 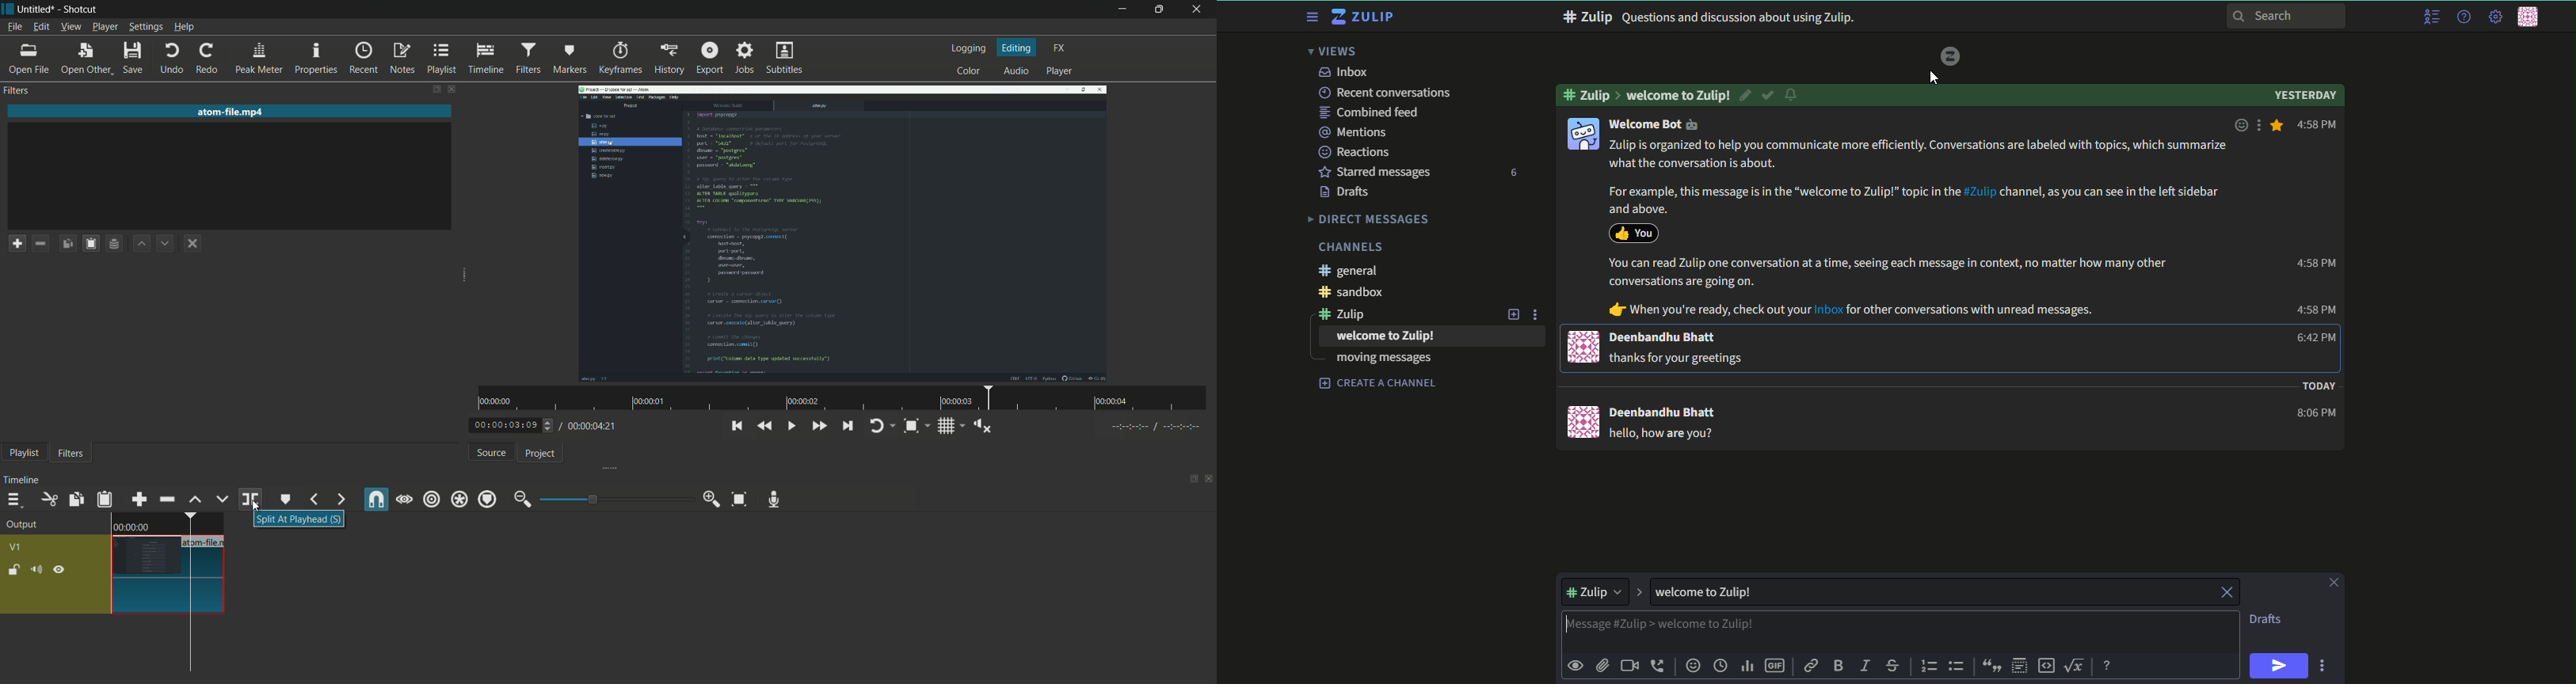 I want to click on logging, so click(x=969, y=48).